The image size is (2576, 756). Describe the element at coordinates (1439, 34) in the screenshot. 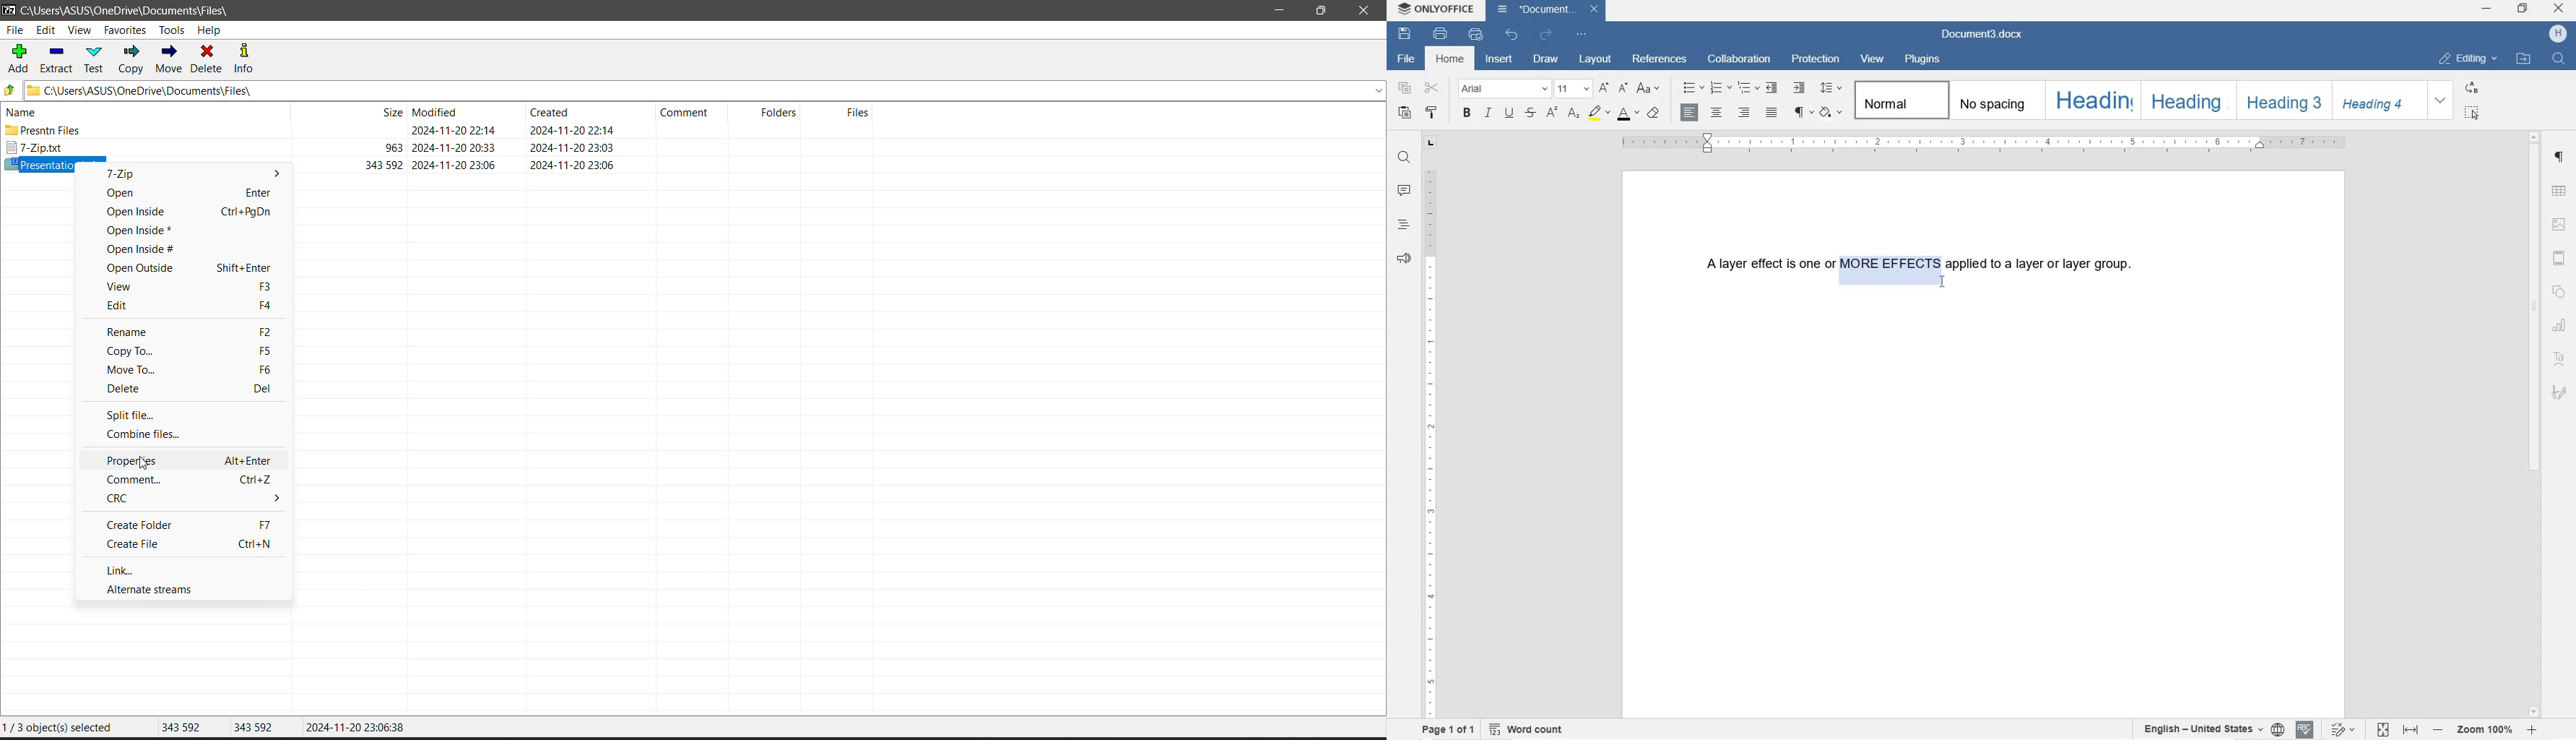

I see `PRINT` at that location.